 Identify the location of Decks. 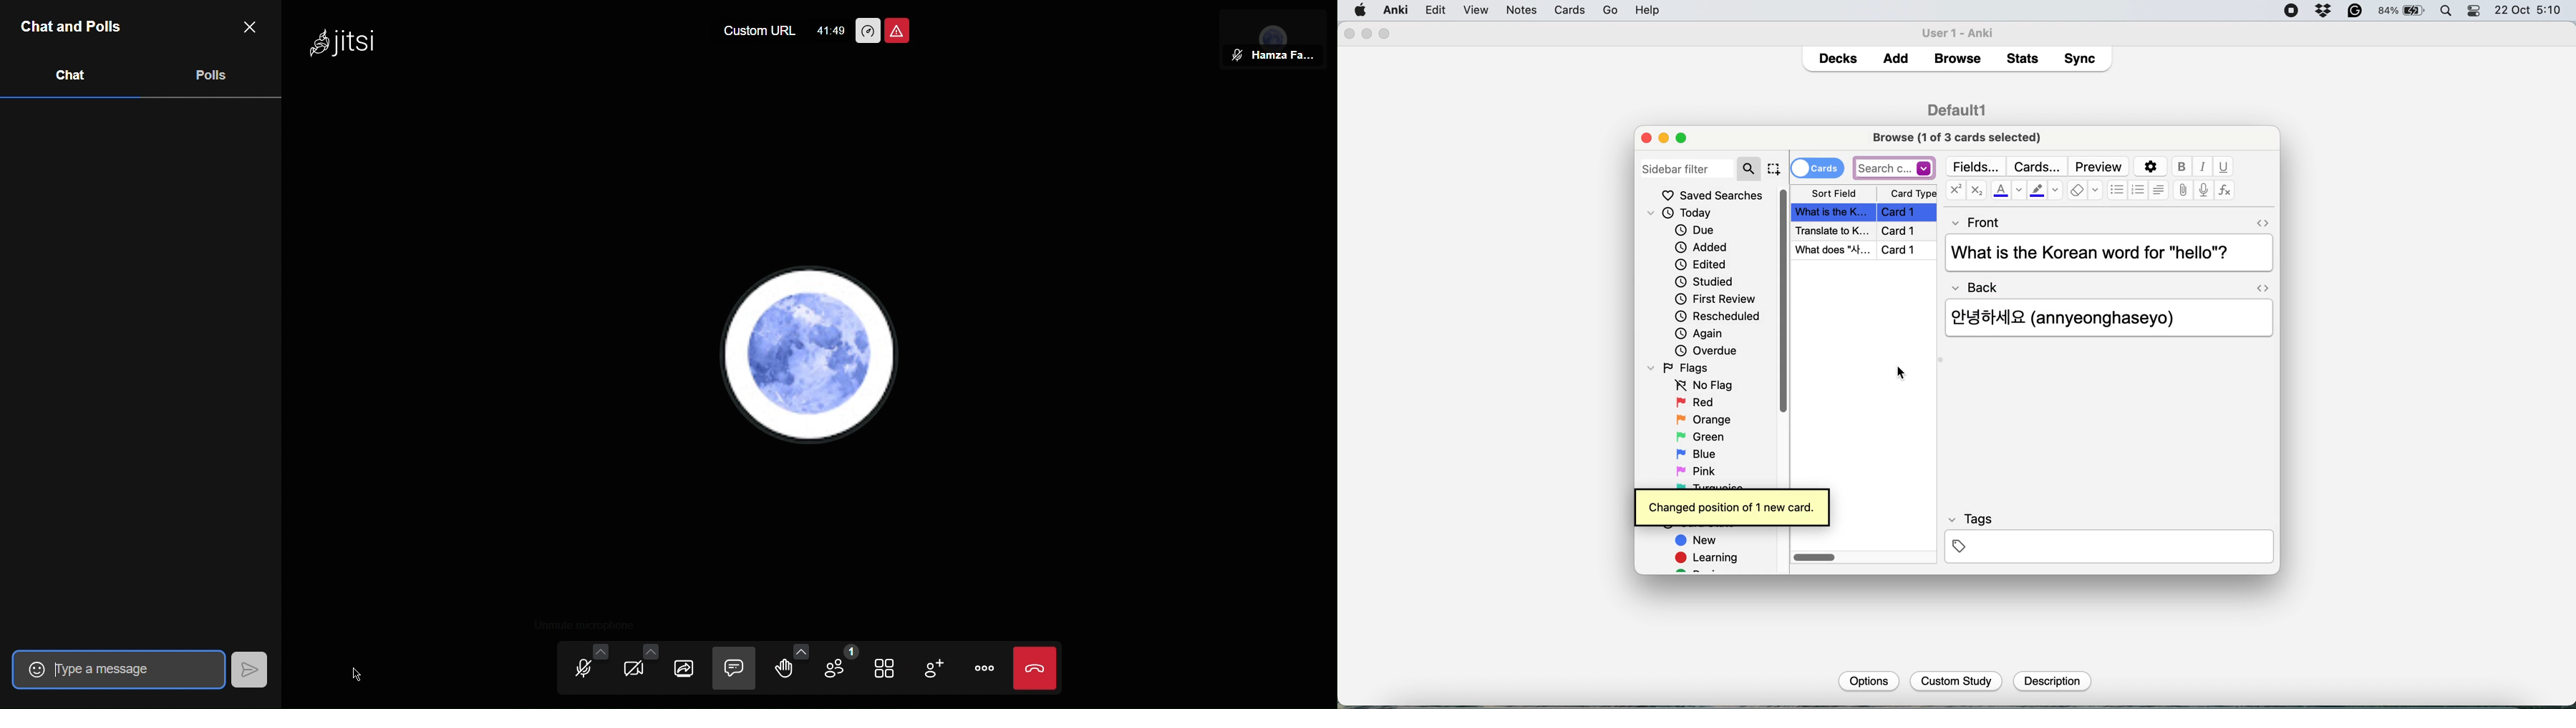
(1838, 56).